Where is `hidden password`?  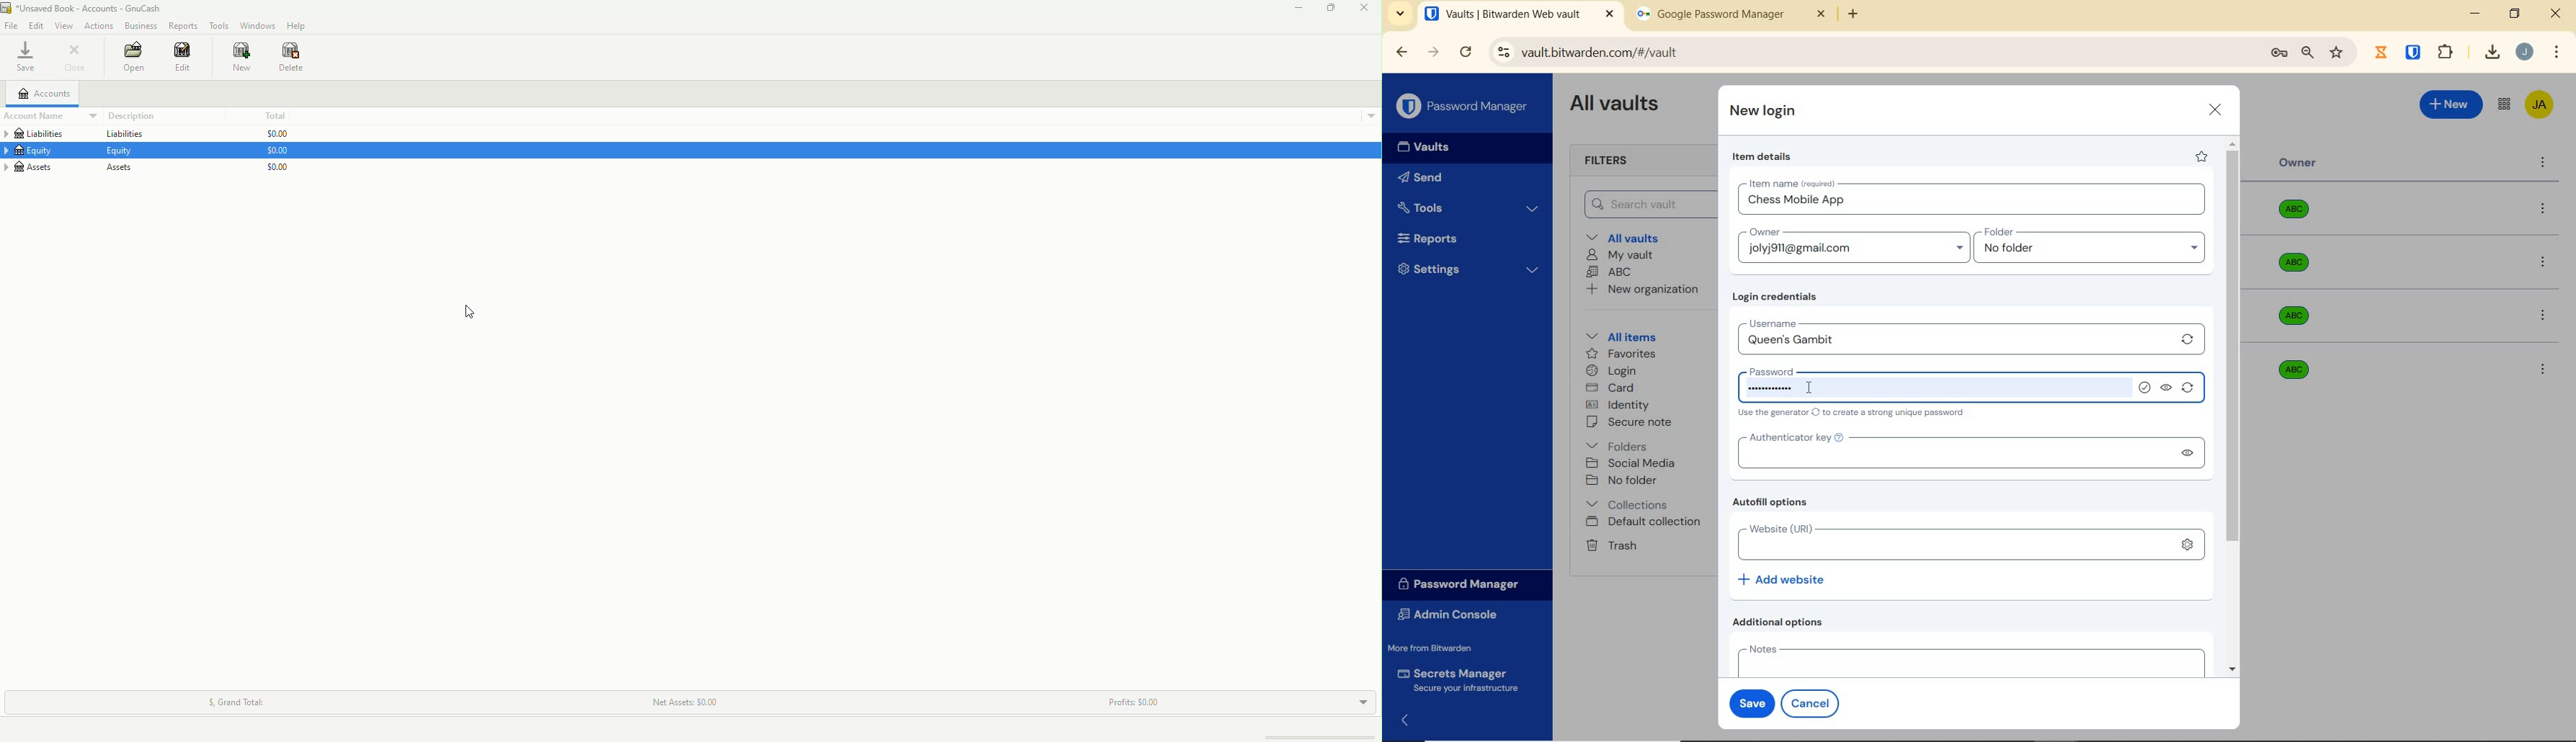
hidden password is located at coordinates (1771, 389).